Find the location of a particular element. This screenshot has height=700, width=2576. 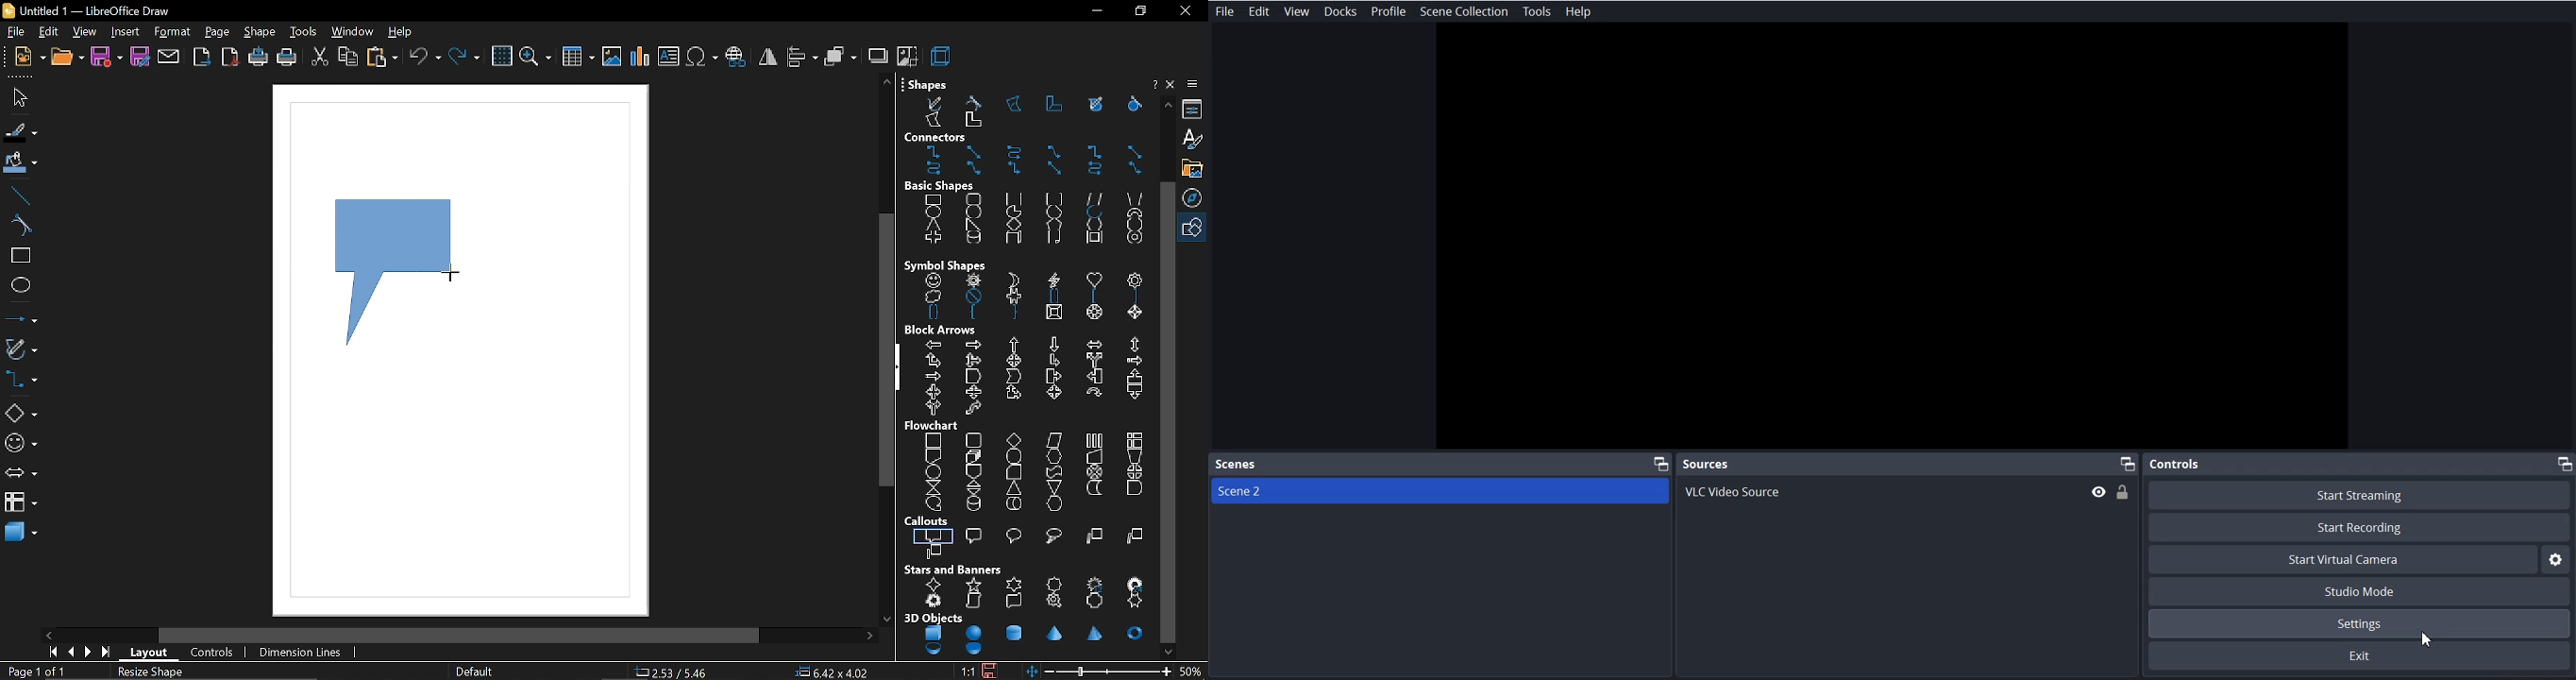

diamond bevel is located at coordinates (1134, 314).